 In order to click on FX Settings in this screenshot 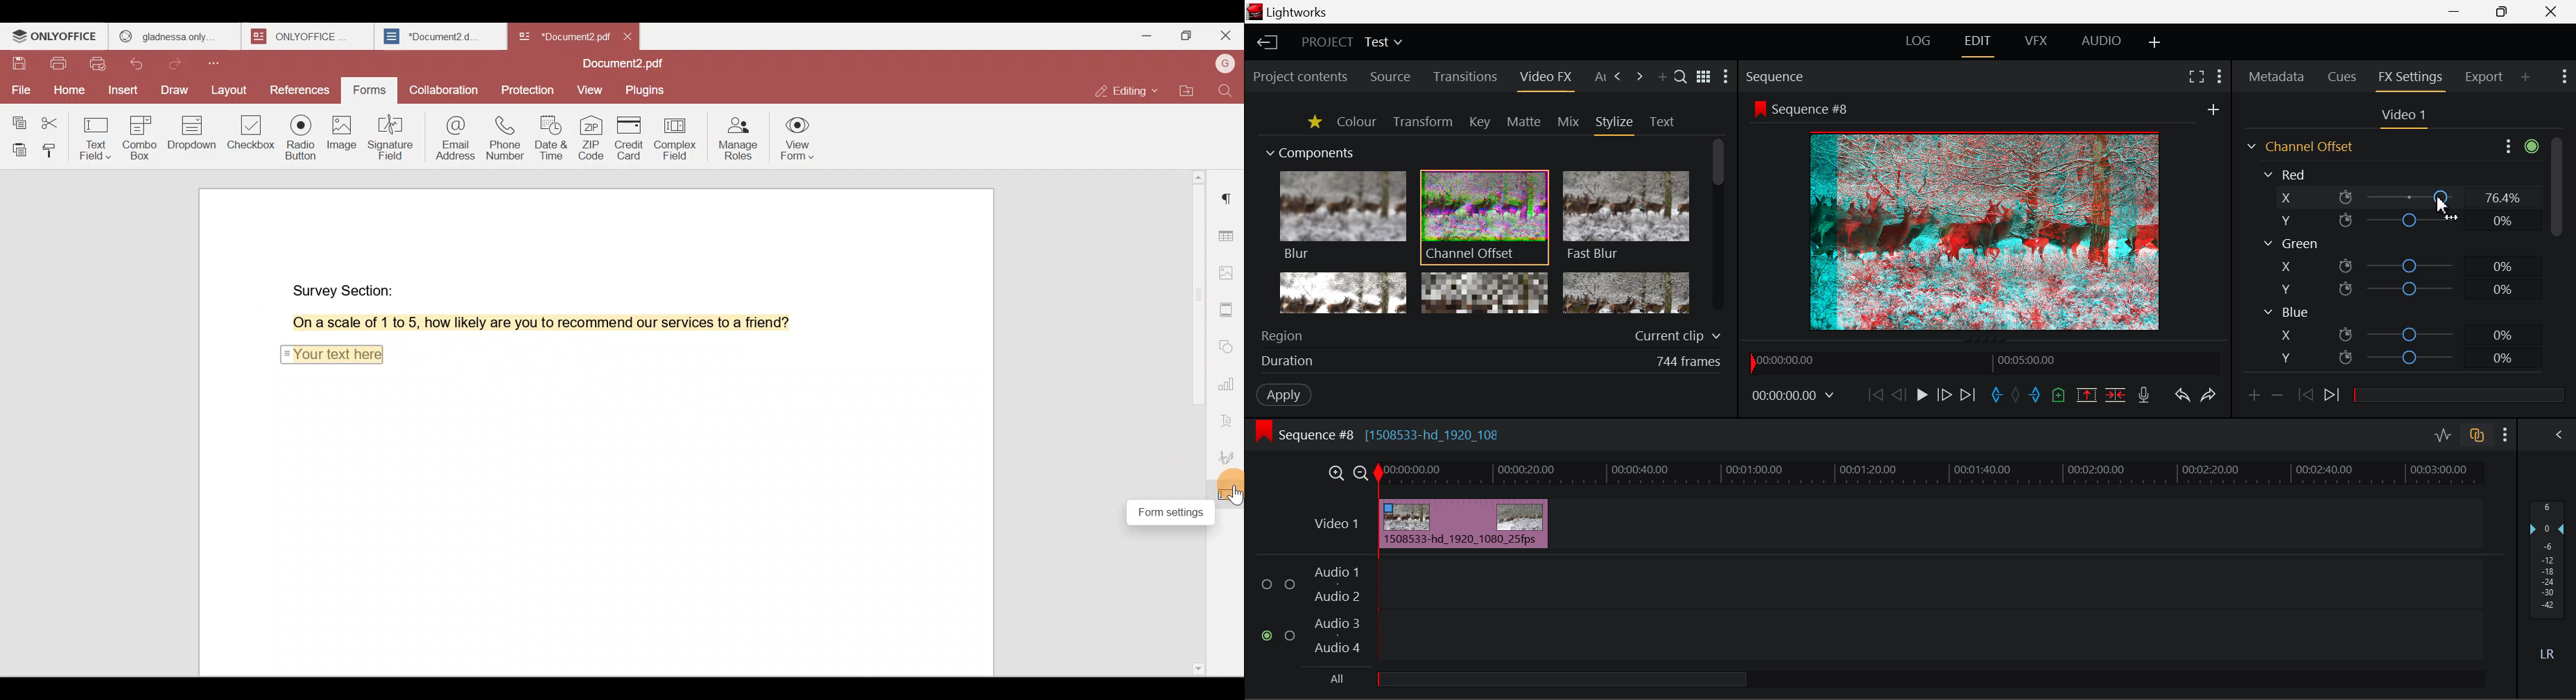, I will do `click(2411, 78)`.